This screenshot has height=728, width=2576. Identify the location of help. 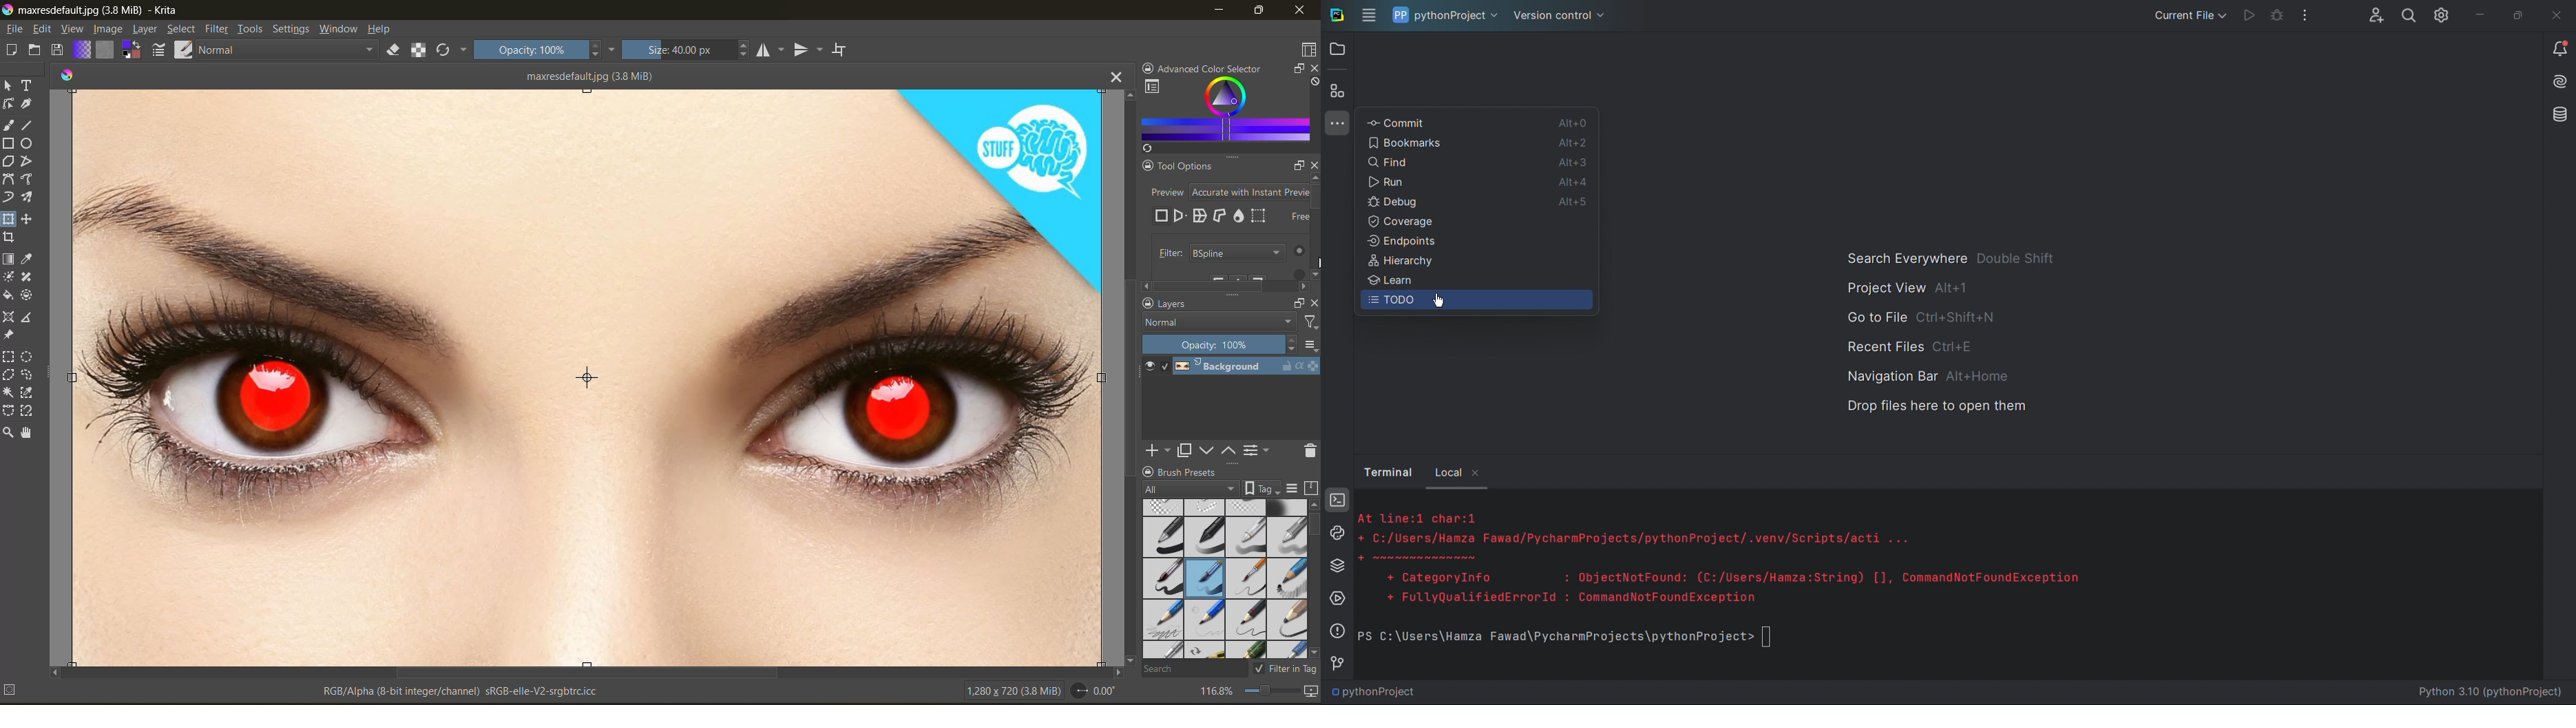
(382, 29).